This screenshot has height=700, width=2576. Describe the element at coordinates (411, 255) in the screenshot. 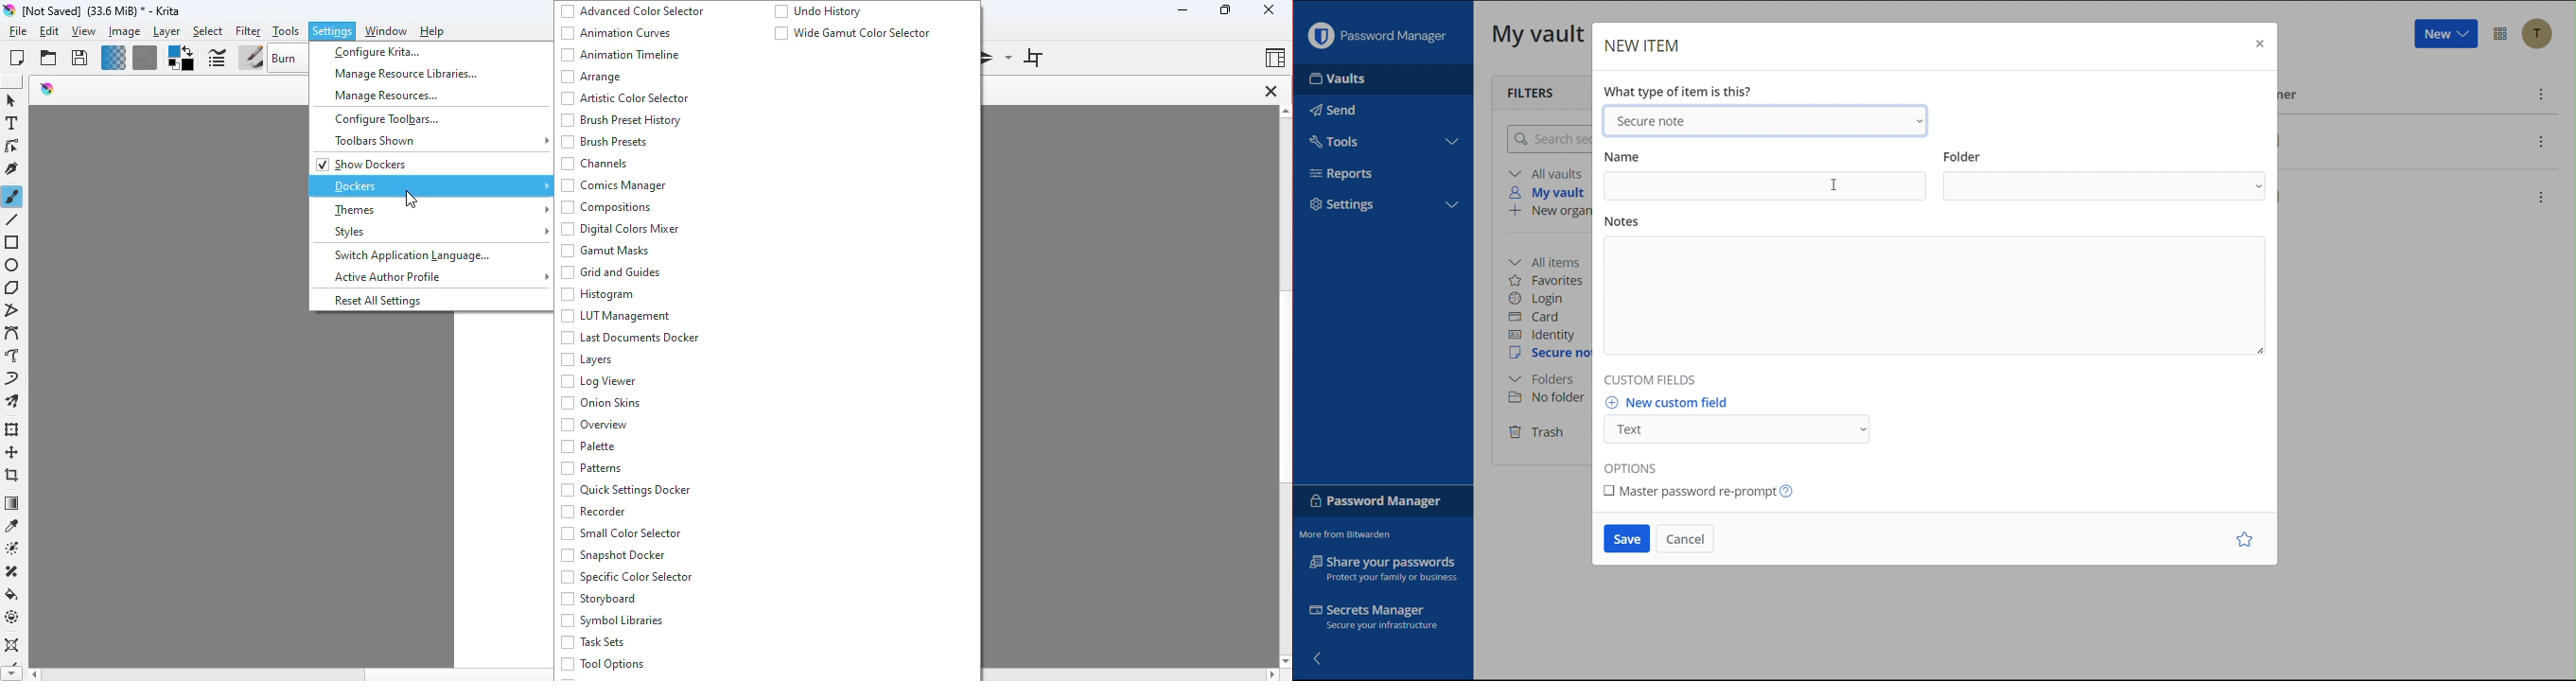

I see `switch application language` at that location.